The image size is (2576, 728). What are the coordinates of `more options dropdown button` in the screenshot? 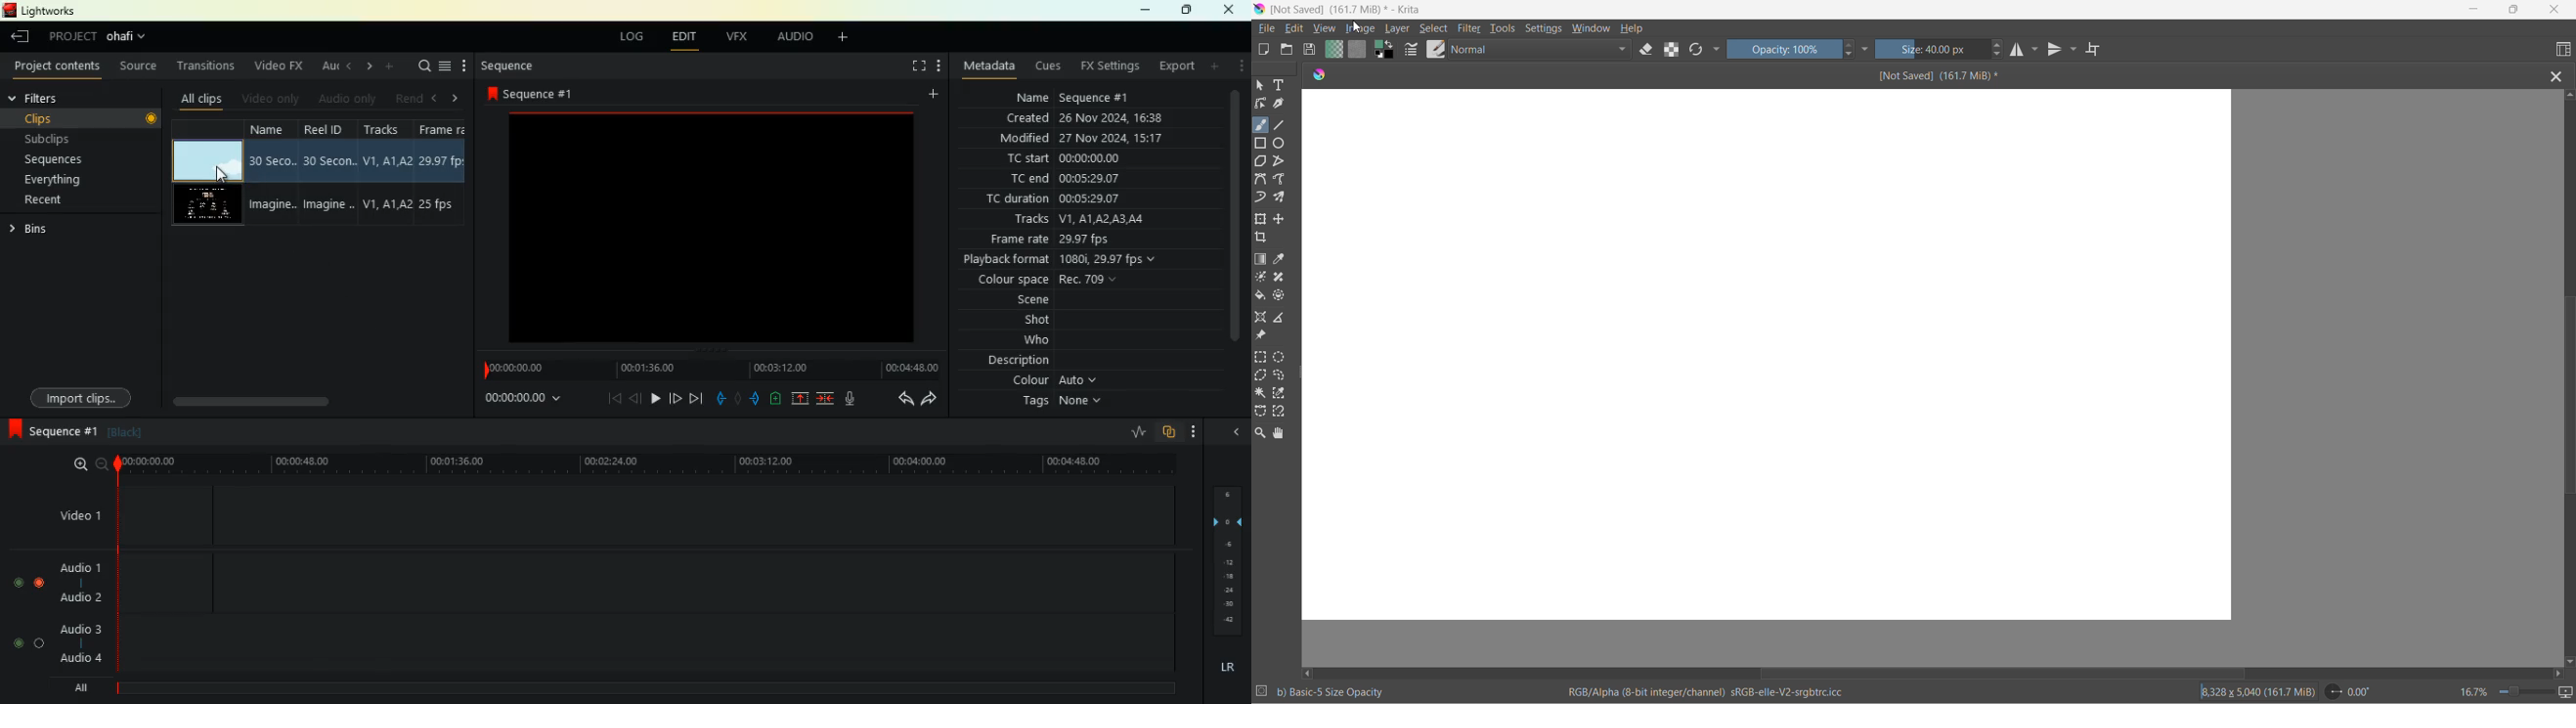 It's located at (1716, 50).